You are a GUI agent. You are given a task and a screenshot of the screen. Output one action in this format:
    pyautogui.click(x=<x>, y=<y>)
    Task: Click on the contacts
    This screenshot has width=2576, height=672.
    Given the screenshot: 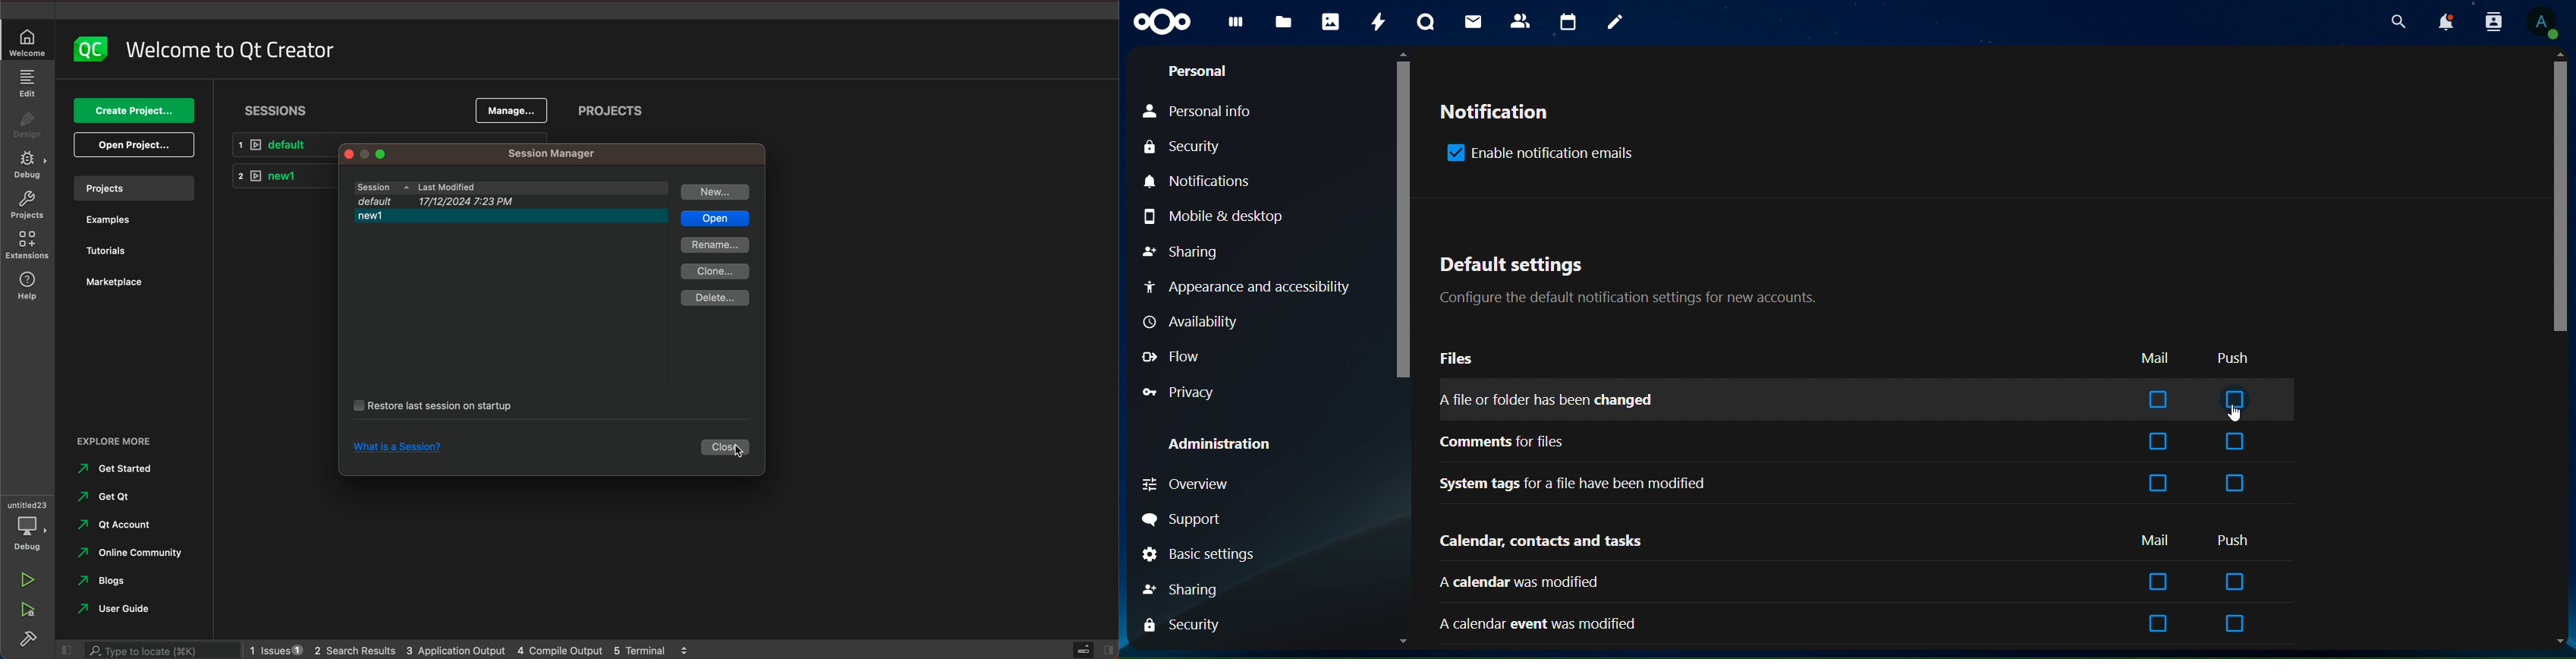 What is the action you would take?
    pyautogui.click(x=1521, y=21)
    